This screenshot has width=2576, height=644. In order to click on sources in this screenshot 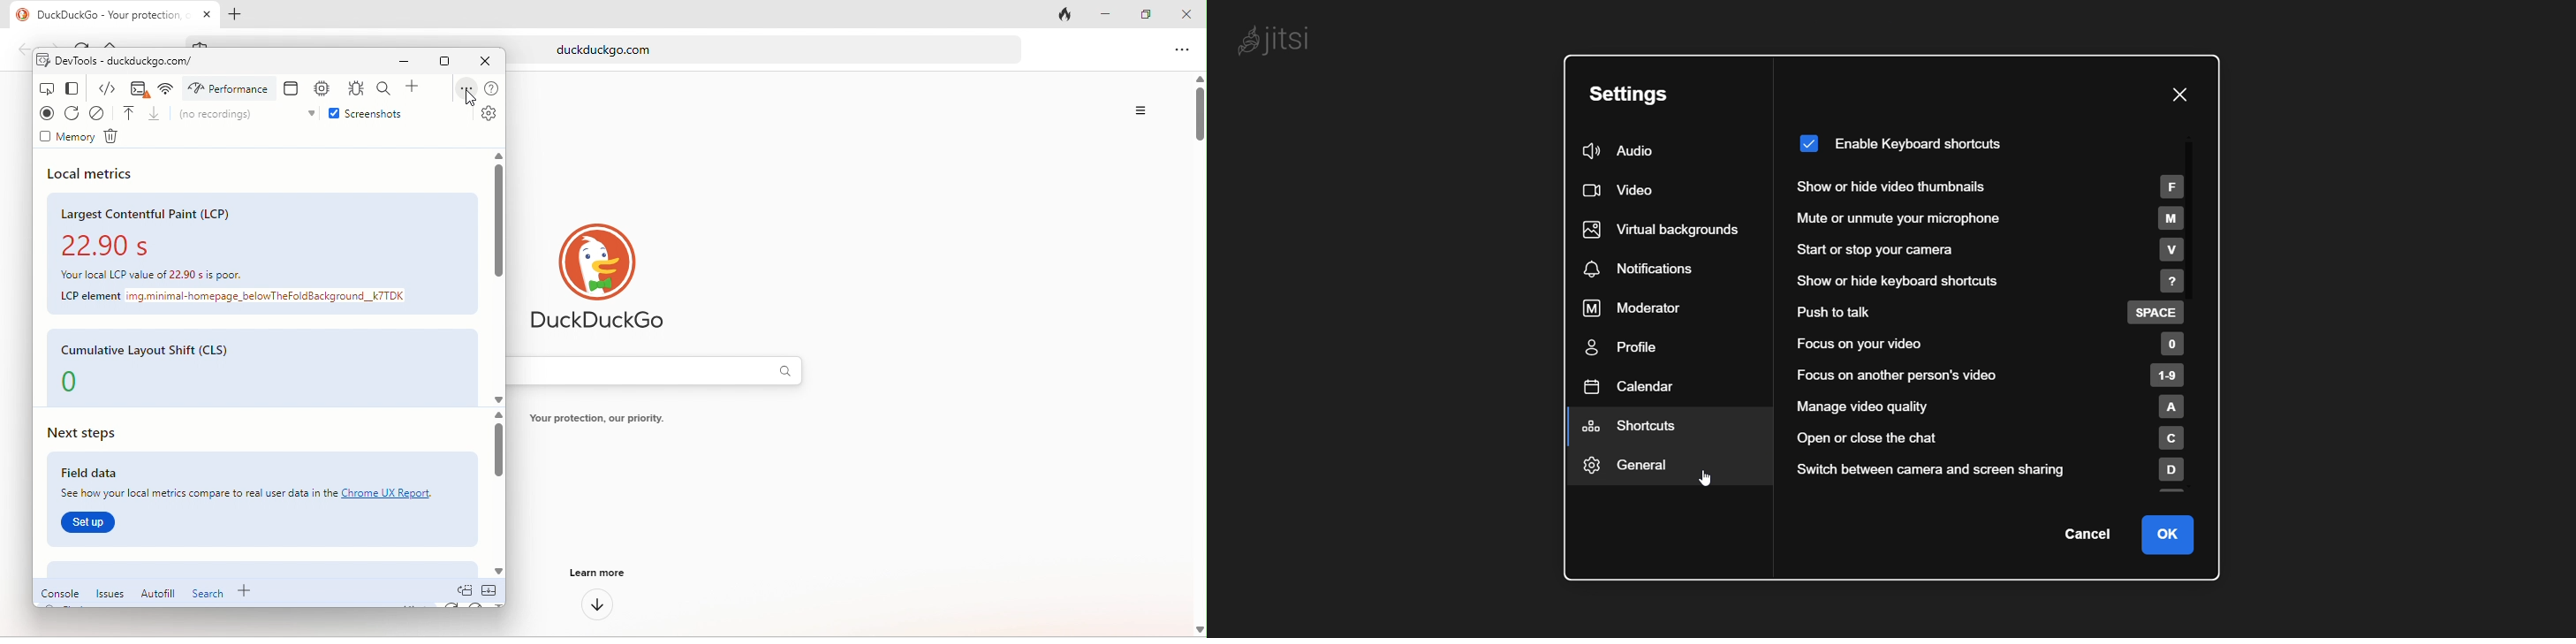, I will do `click(358, 89)`.